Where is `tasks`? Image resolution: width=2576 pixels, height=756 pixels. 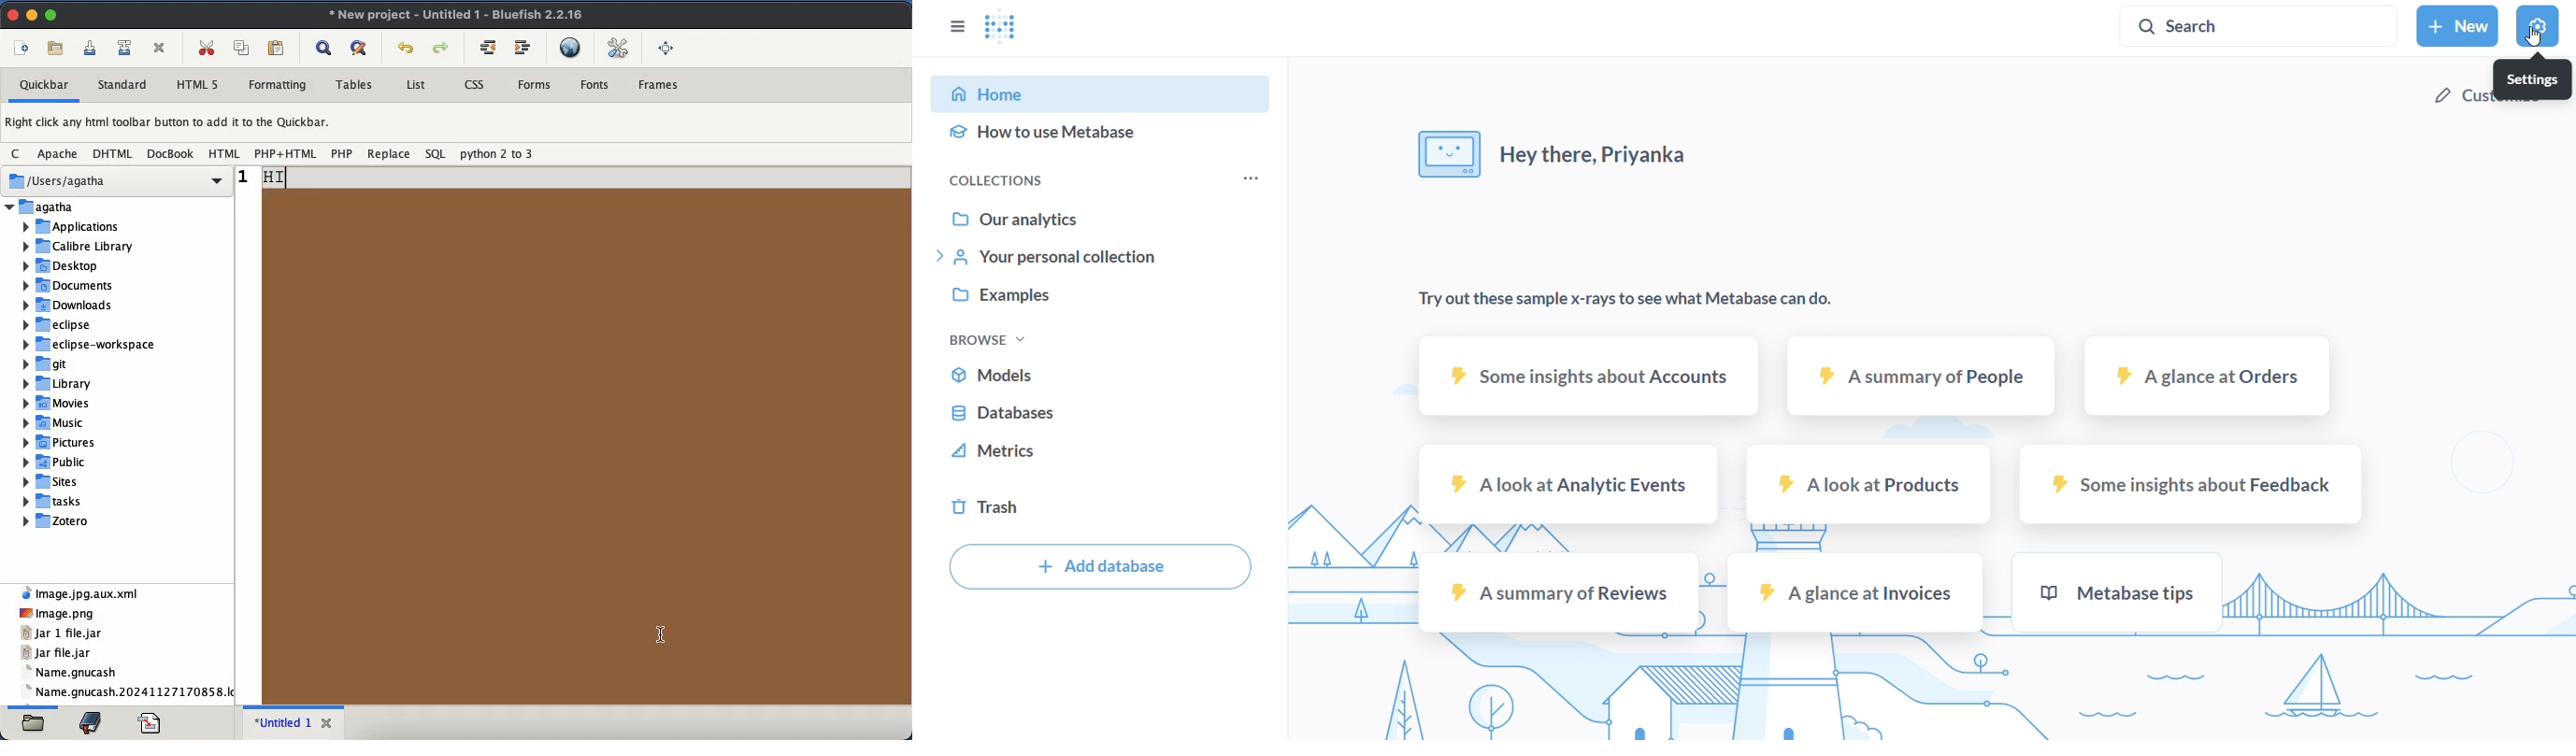
tasks is located at coordinates (54, 501).